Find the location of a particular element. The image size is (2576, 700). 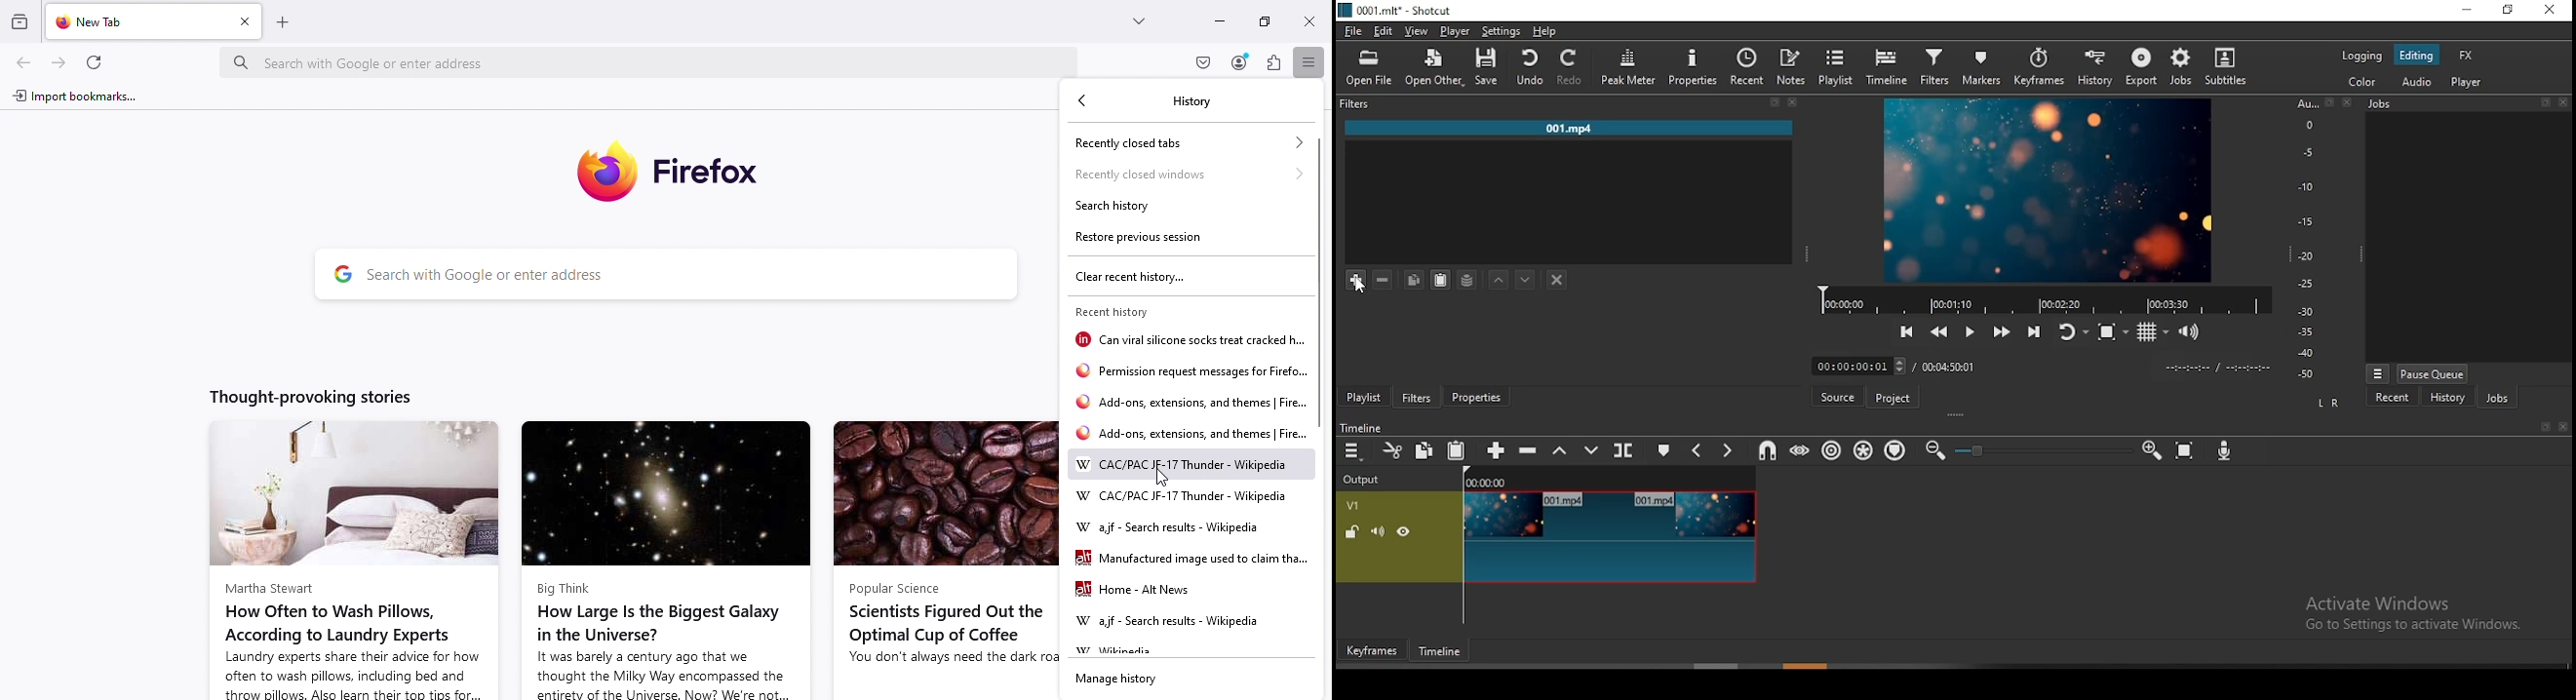

Recently closed tabs is located at coordinates (1183, 142).